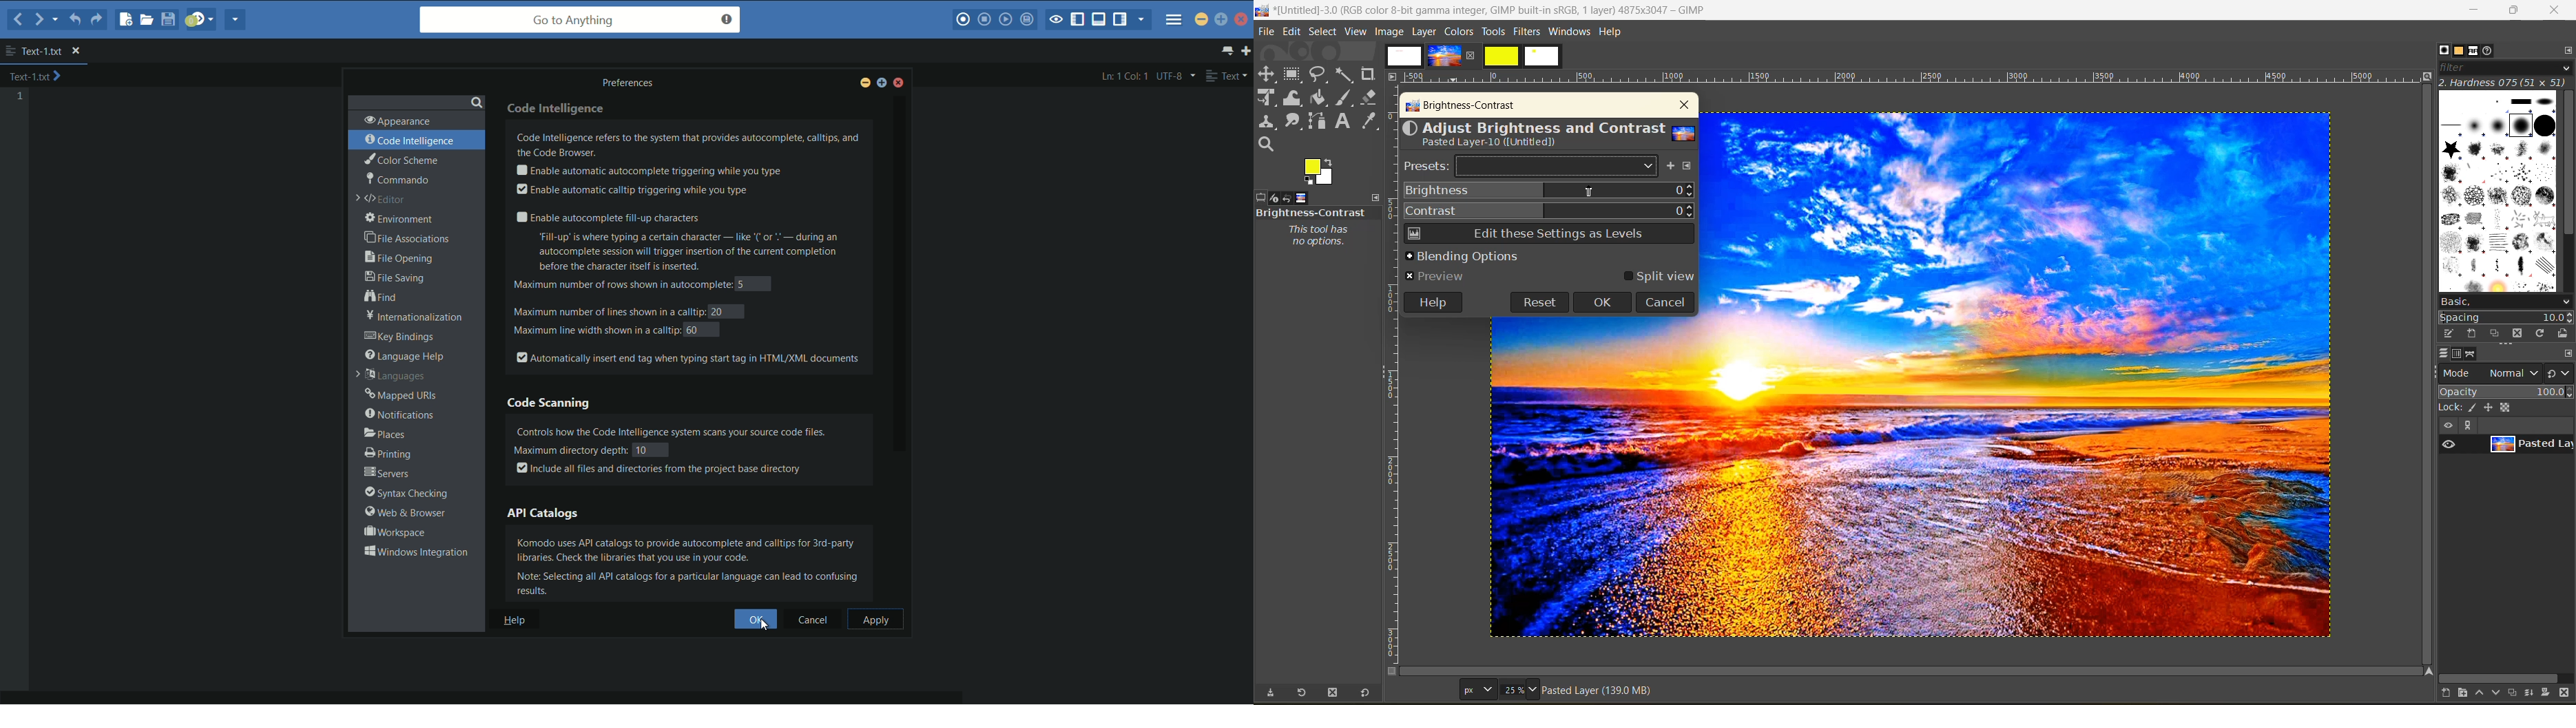 The height and width of the screenshot is (728, 2576). What do you see at coordinates (2470, 333) in the screenshot?
I see `create a new brush` at bounding box center [2470, 333].